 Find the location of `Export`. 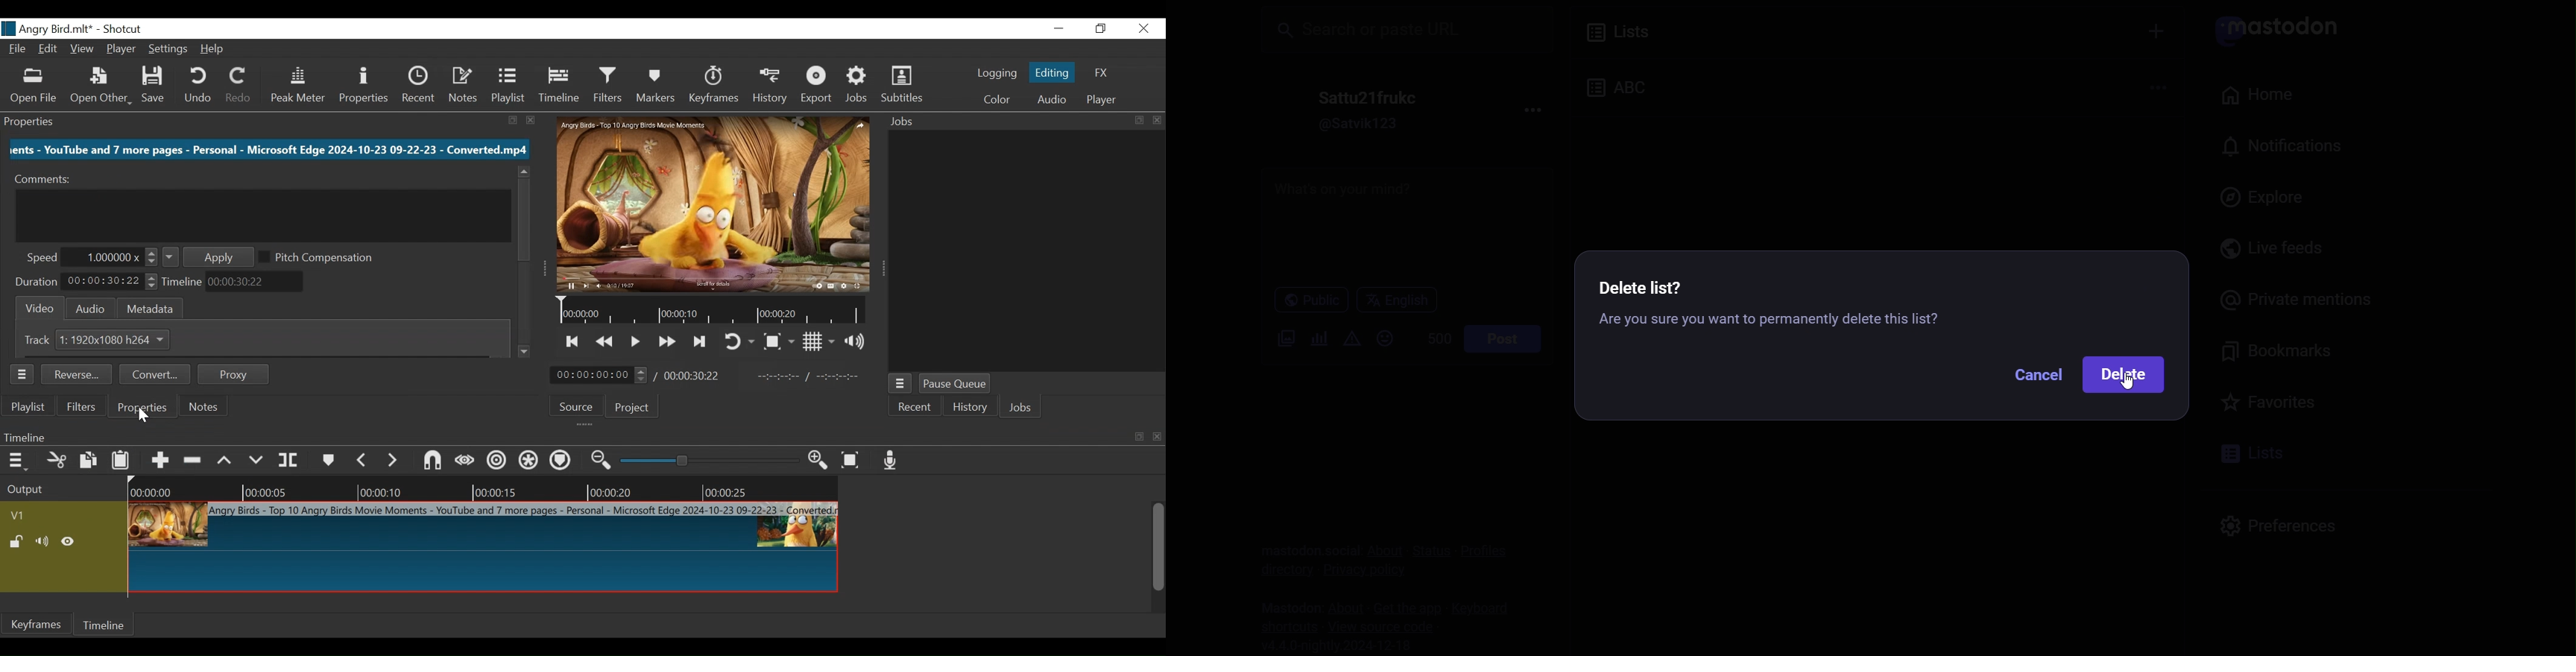

Export is located at coordinates (817, 87).